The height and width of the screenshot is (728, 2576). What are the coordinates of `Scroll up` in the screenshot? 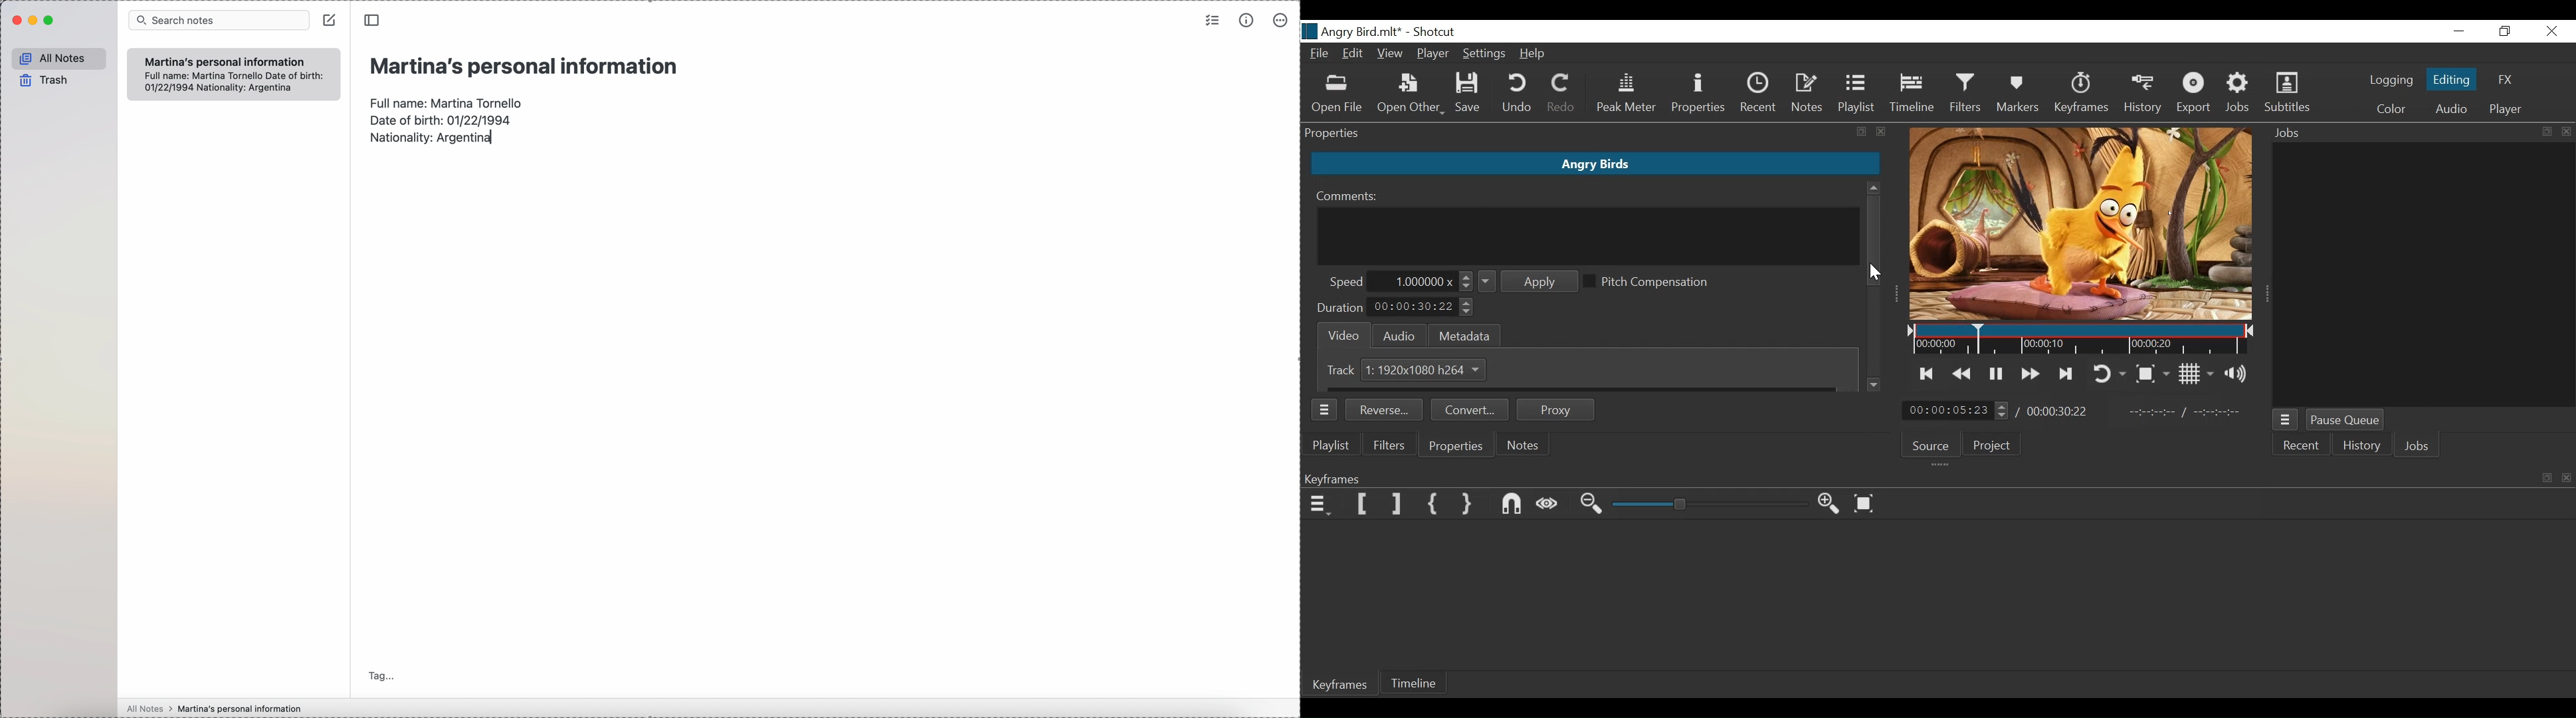 It's located at (1873, 188).